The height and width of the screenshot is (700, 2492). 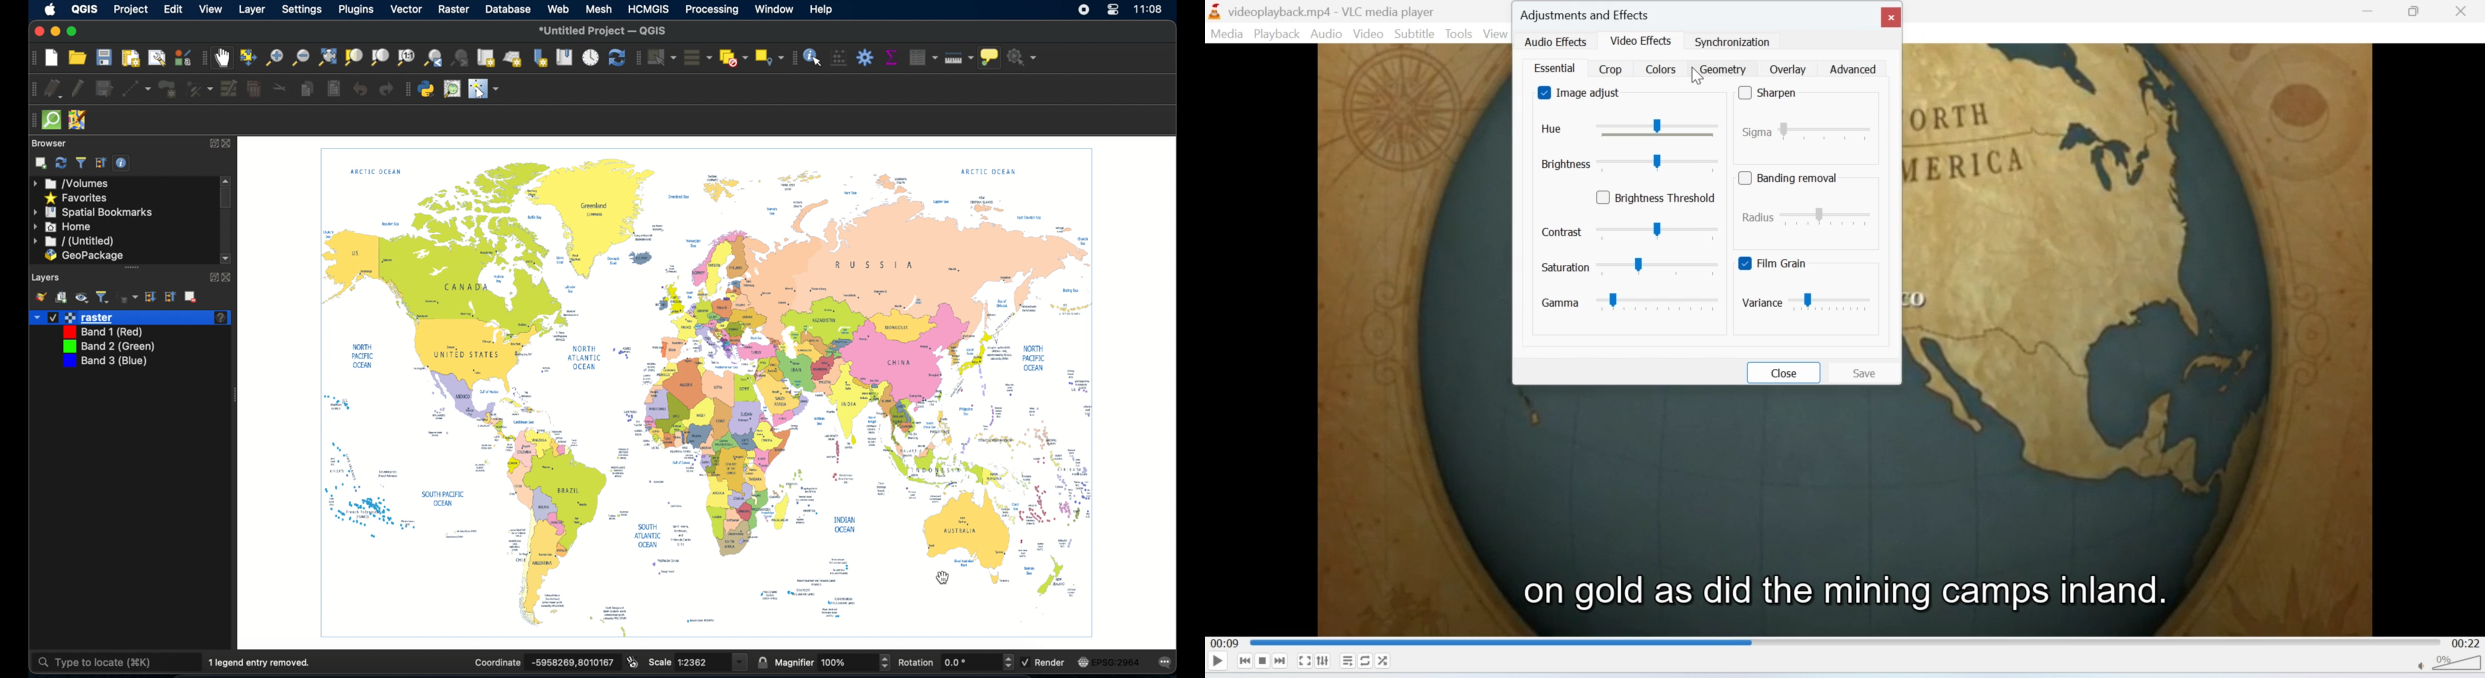 What do you see at coordinates (461, 57) in the screenshot?
I see `zoom next` at bounding box center [461, 57].